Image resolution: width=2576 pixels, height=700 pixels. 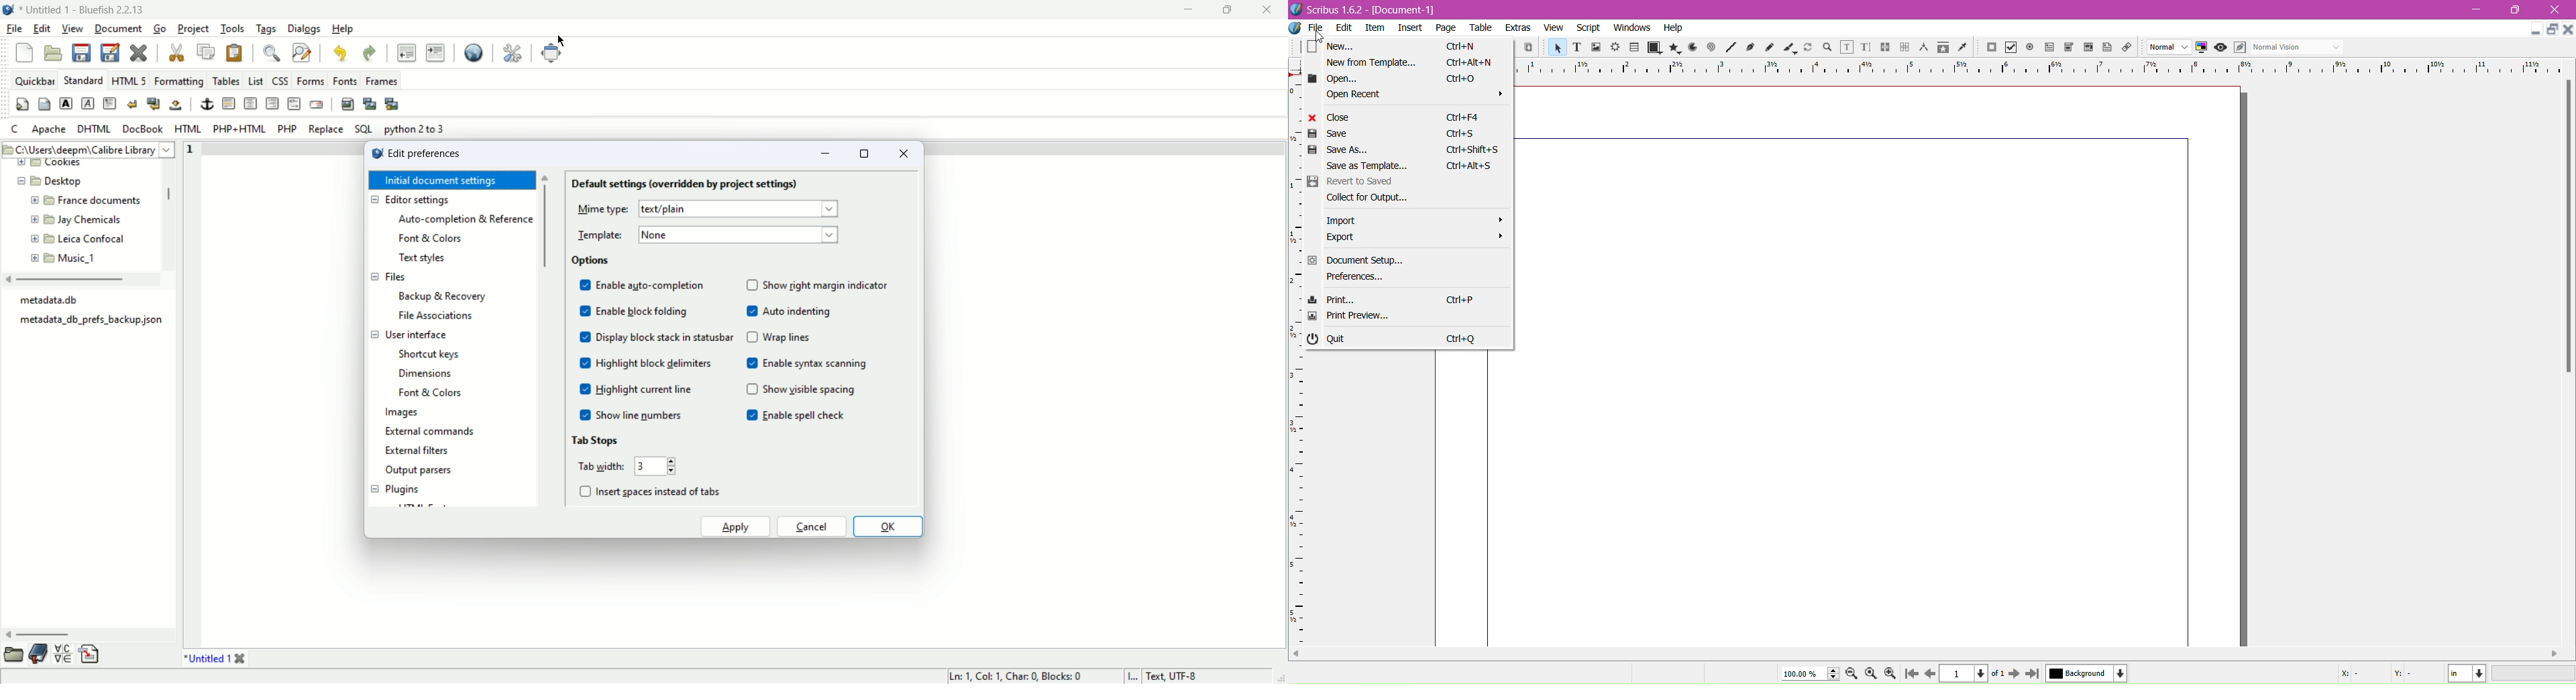 What do you see at coordinates (2202, 48) in the screenshot?
I see `Toggle Color Management System` at bounding box center [2202, 48].